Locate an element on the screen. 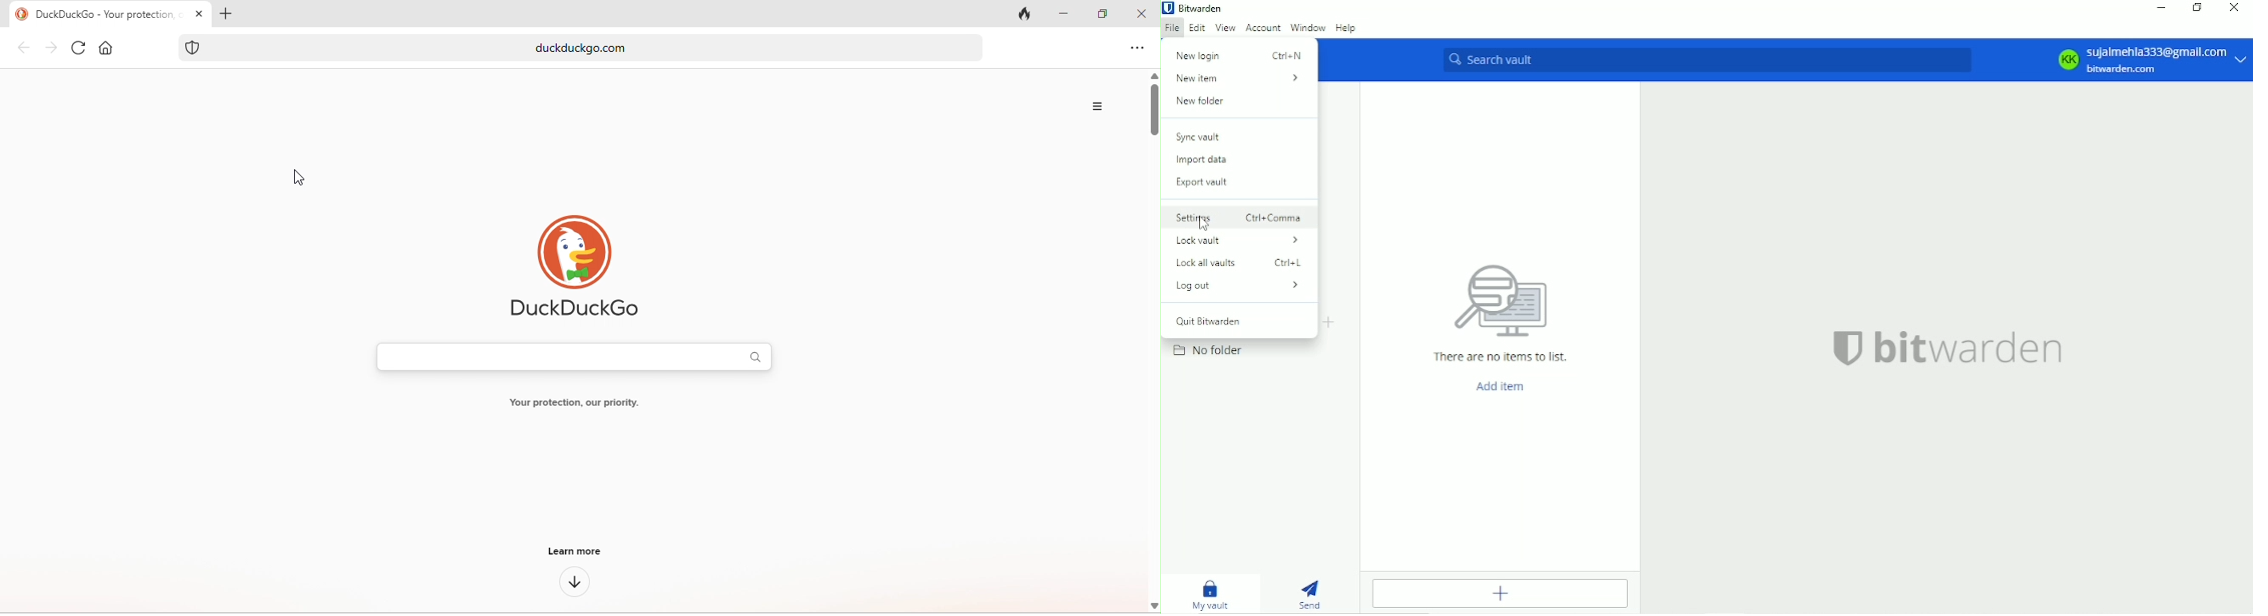 The image size is (2268, 616). duckduckgo security is located at coordinates (193, 48).